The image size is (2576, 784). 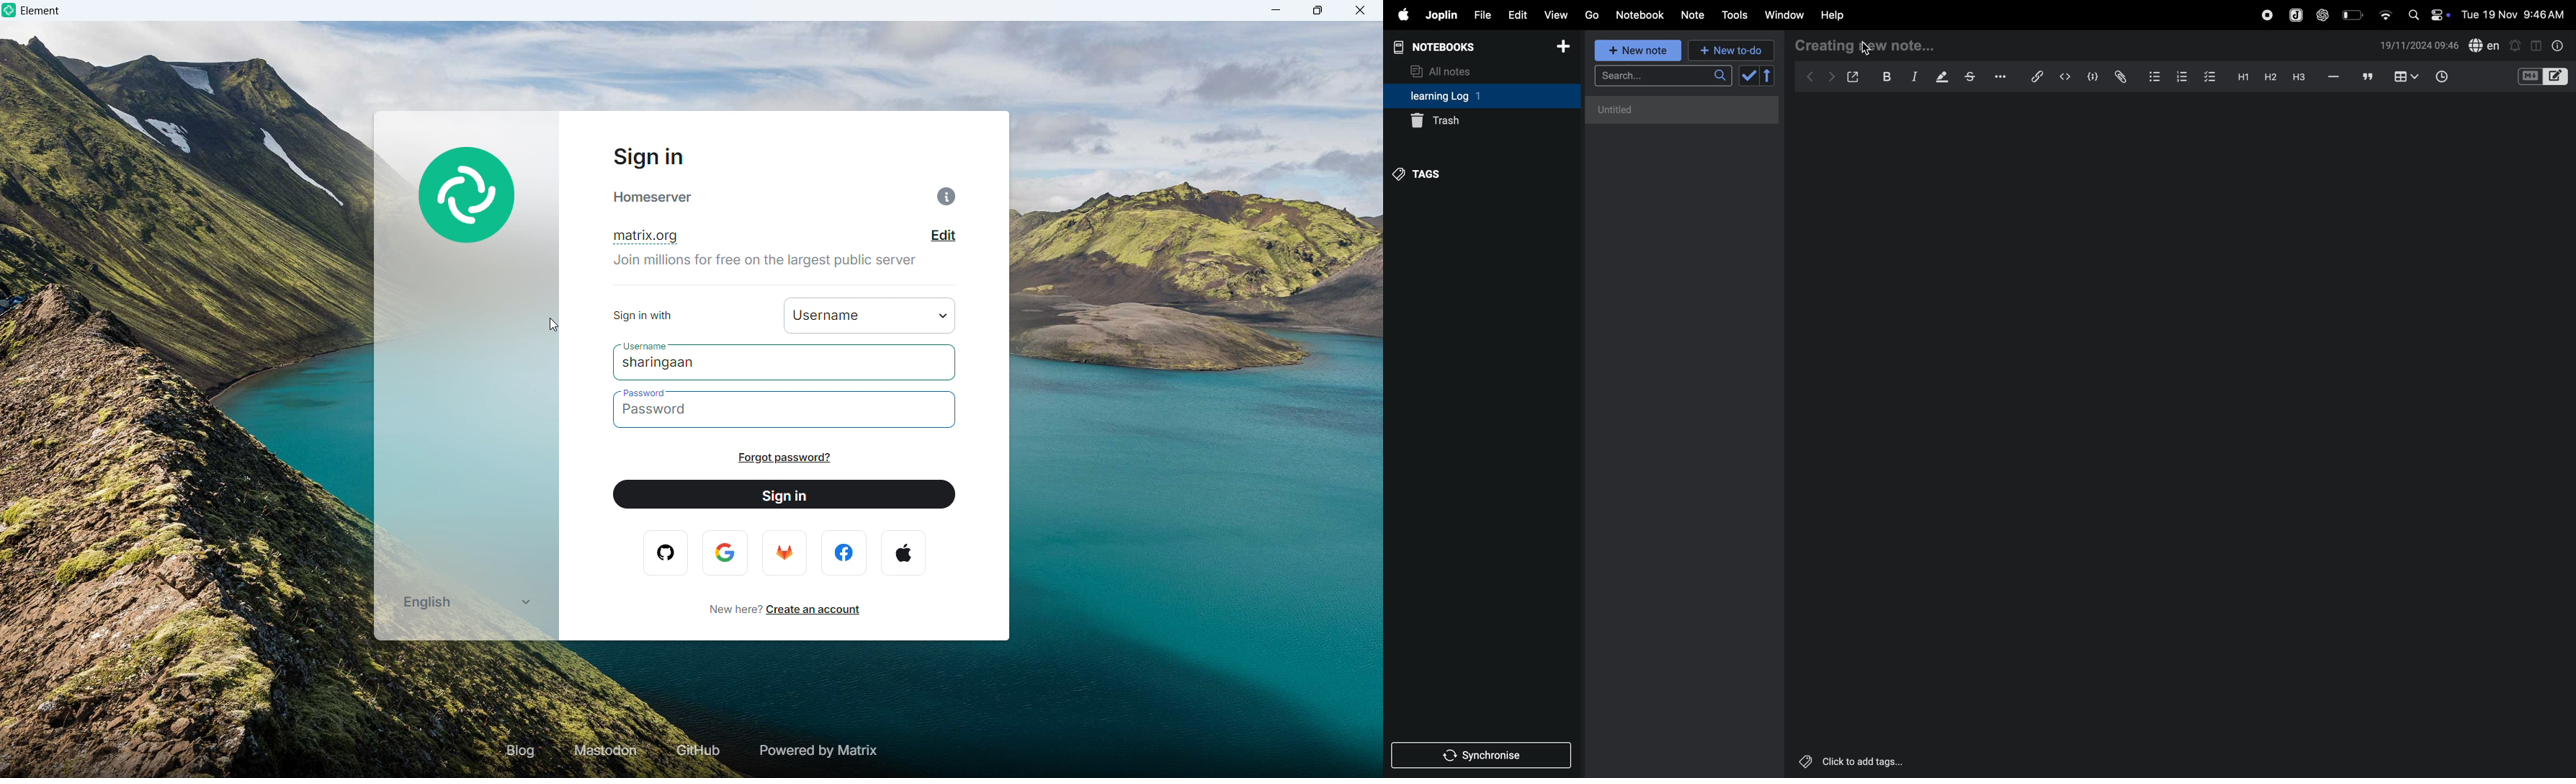 I want to click on options, so click(x=1998, y=76).